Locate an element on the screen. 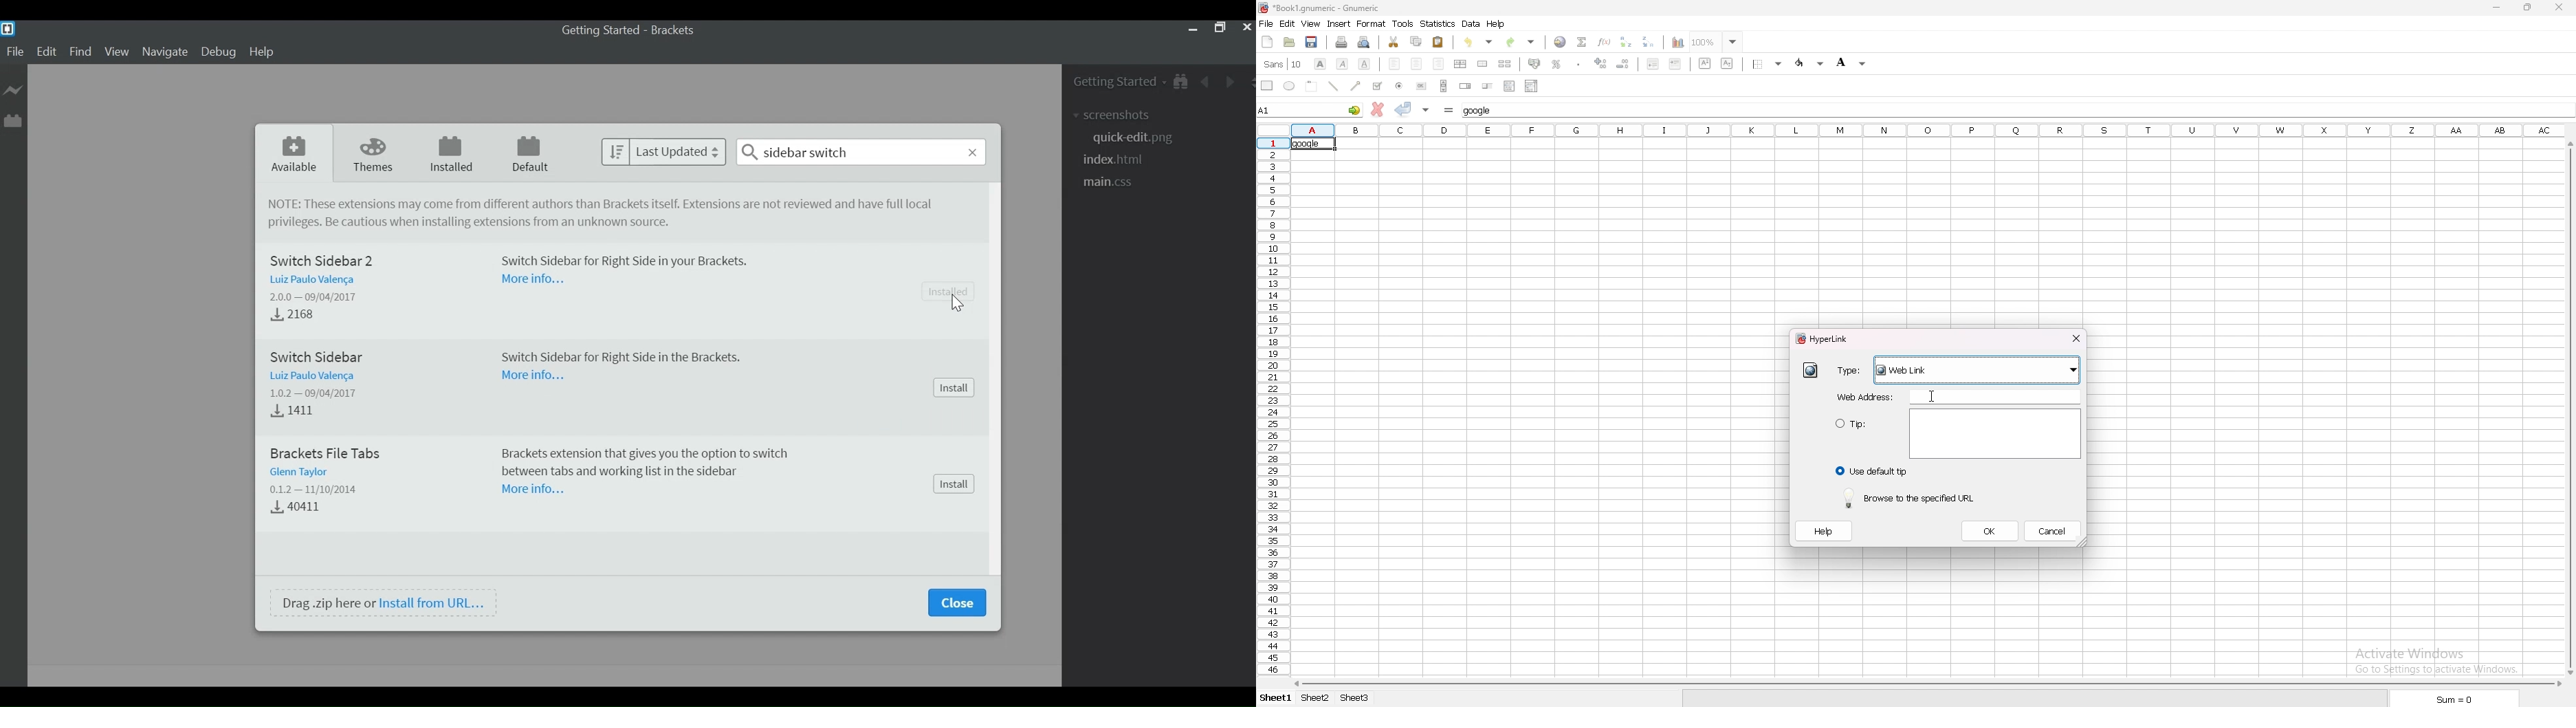  Live Preview is located at coordinates (13, 90).